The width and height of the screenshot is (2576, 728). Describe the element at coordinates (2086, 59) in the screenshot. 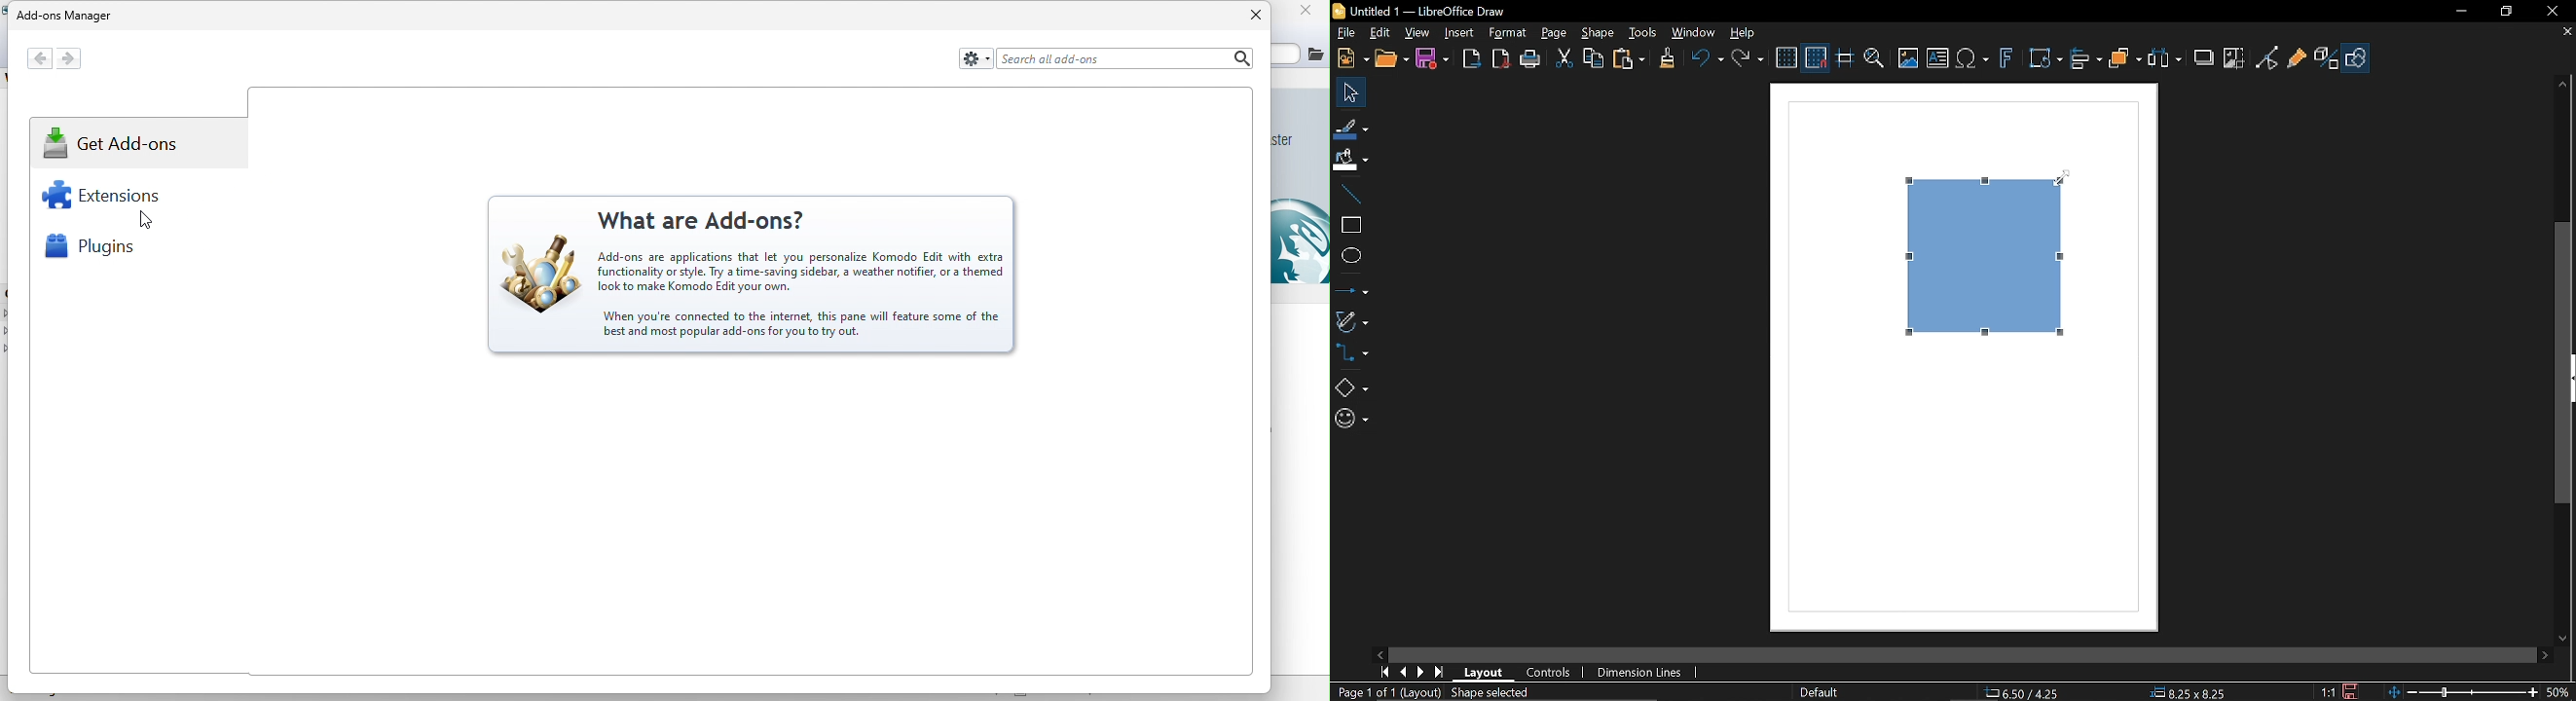

I see `Align objects` at that location.